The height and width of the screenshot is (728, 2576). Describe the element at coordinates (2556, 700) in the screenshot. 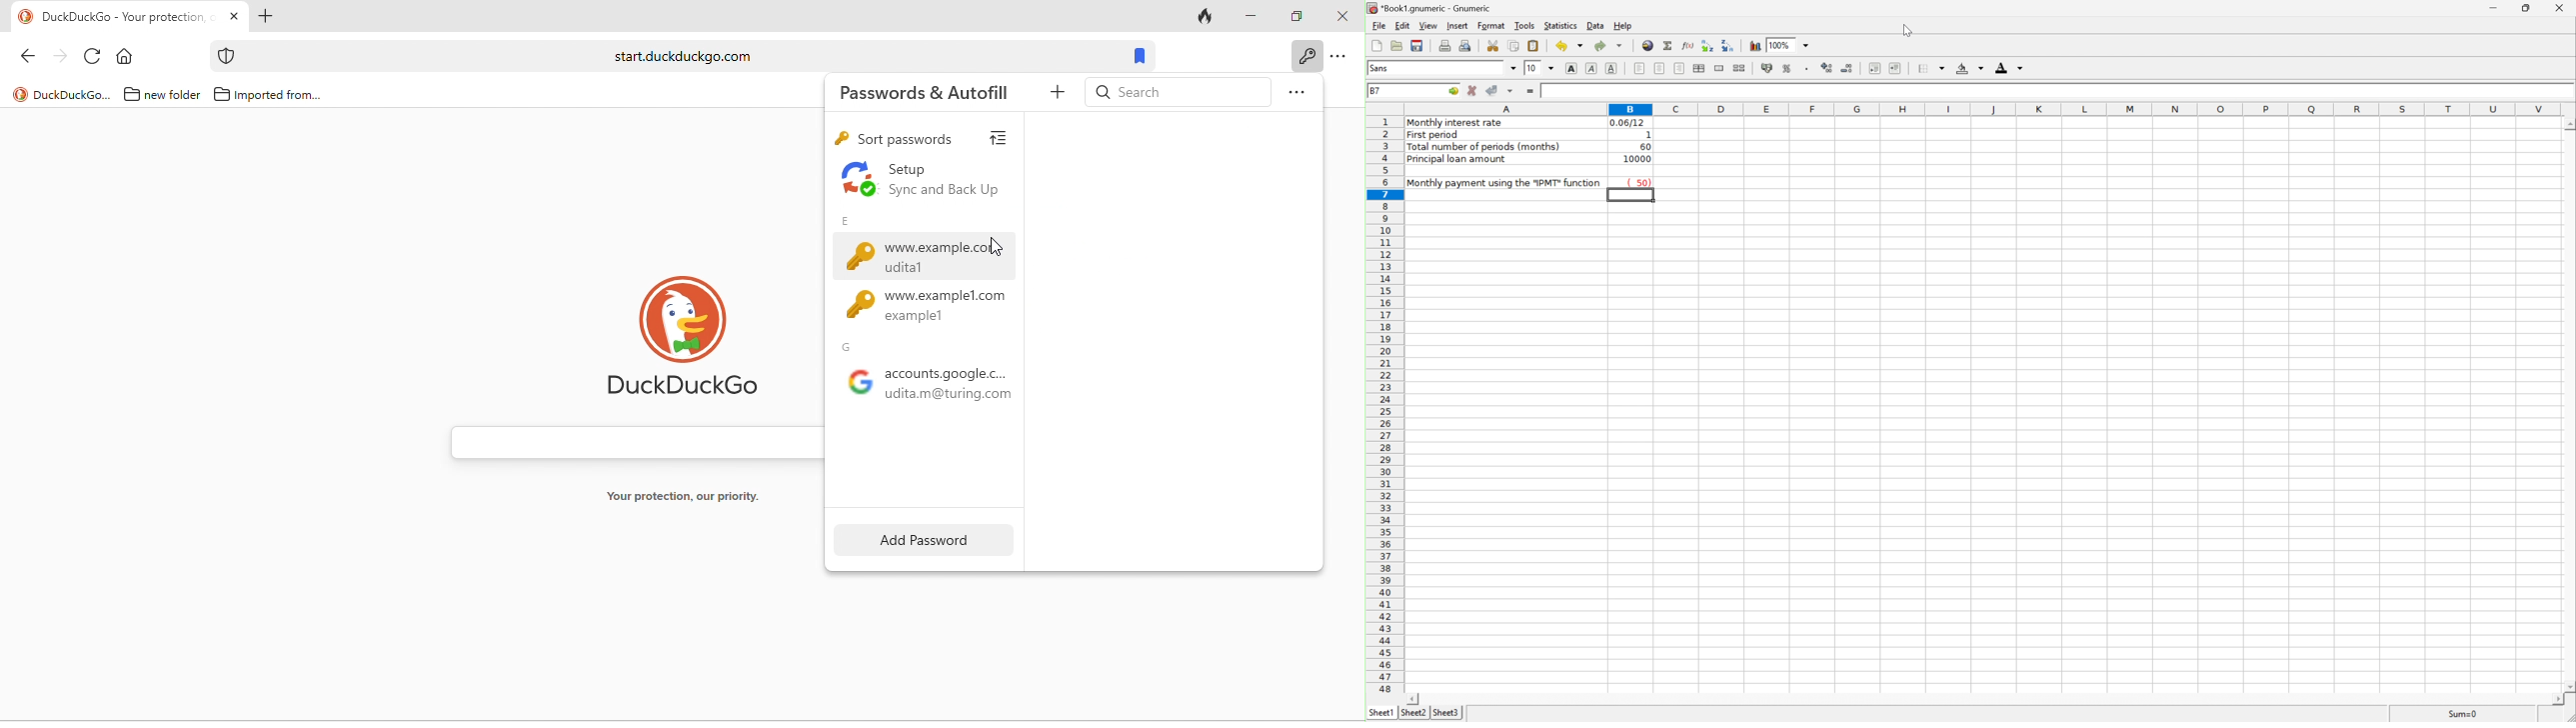

I see `Scroll Right` at that location.